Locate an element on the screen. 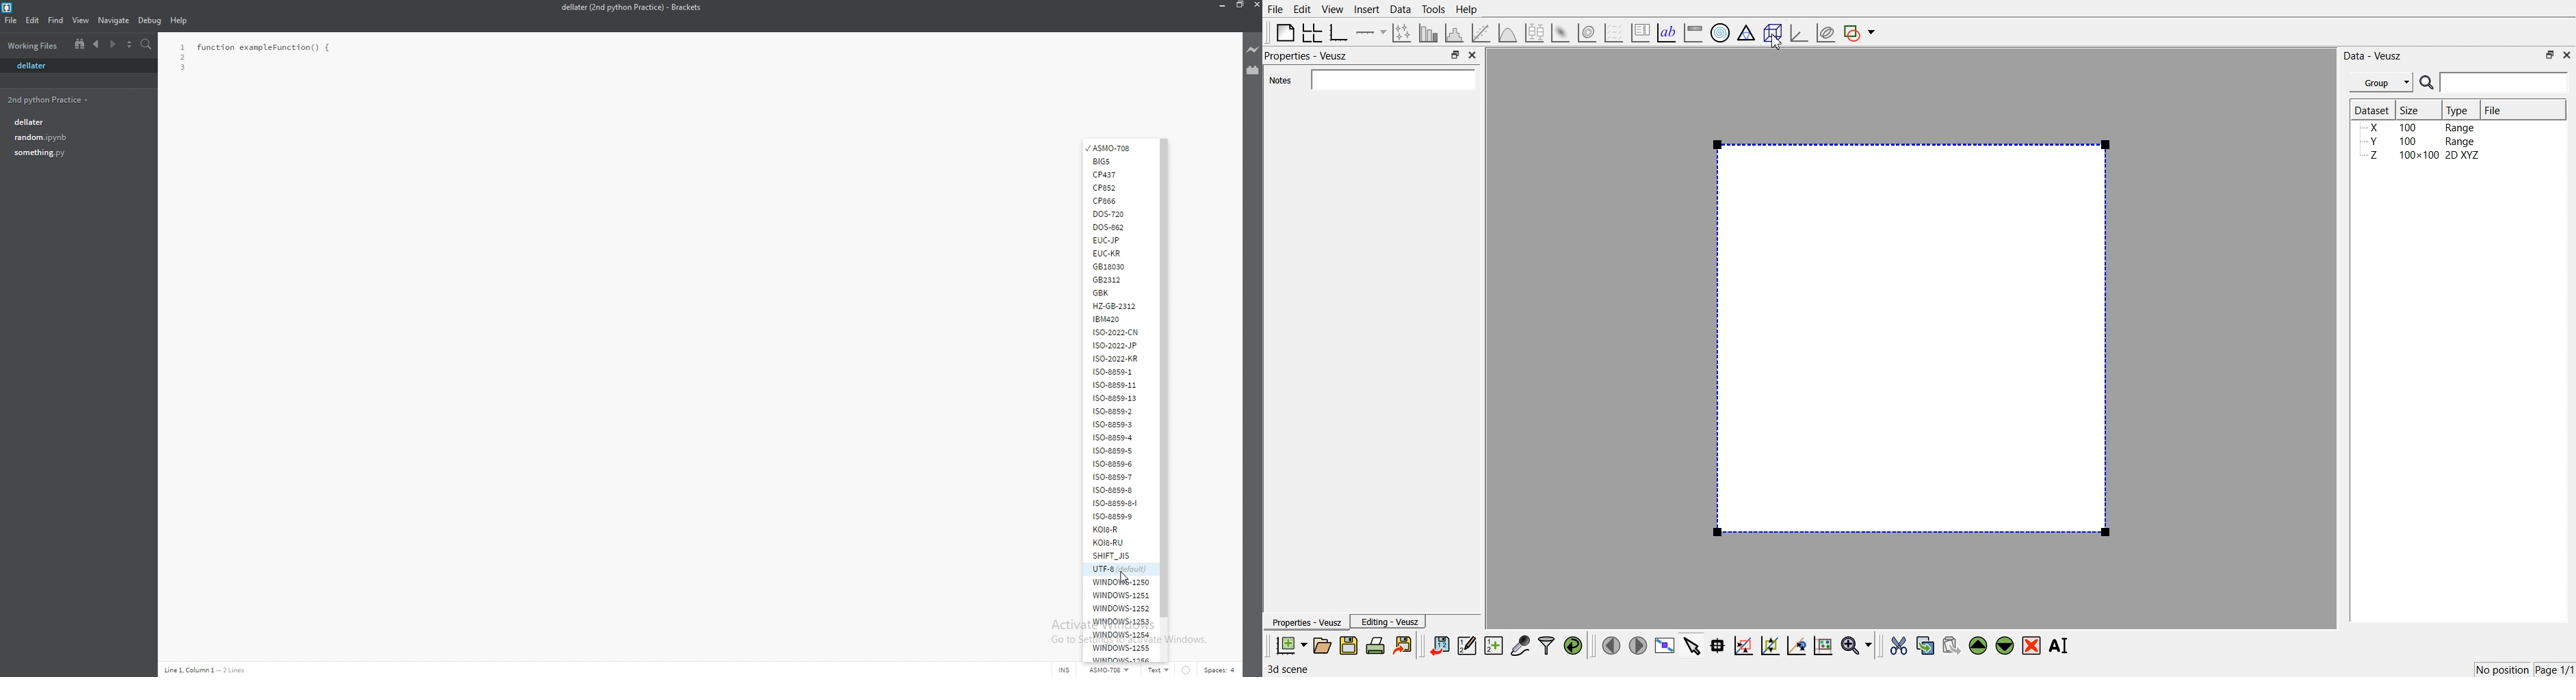 The image size is (2576, 700). Paste widget from the clipboard is located at coordinates (1951, 644).